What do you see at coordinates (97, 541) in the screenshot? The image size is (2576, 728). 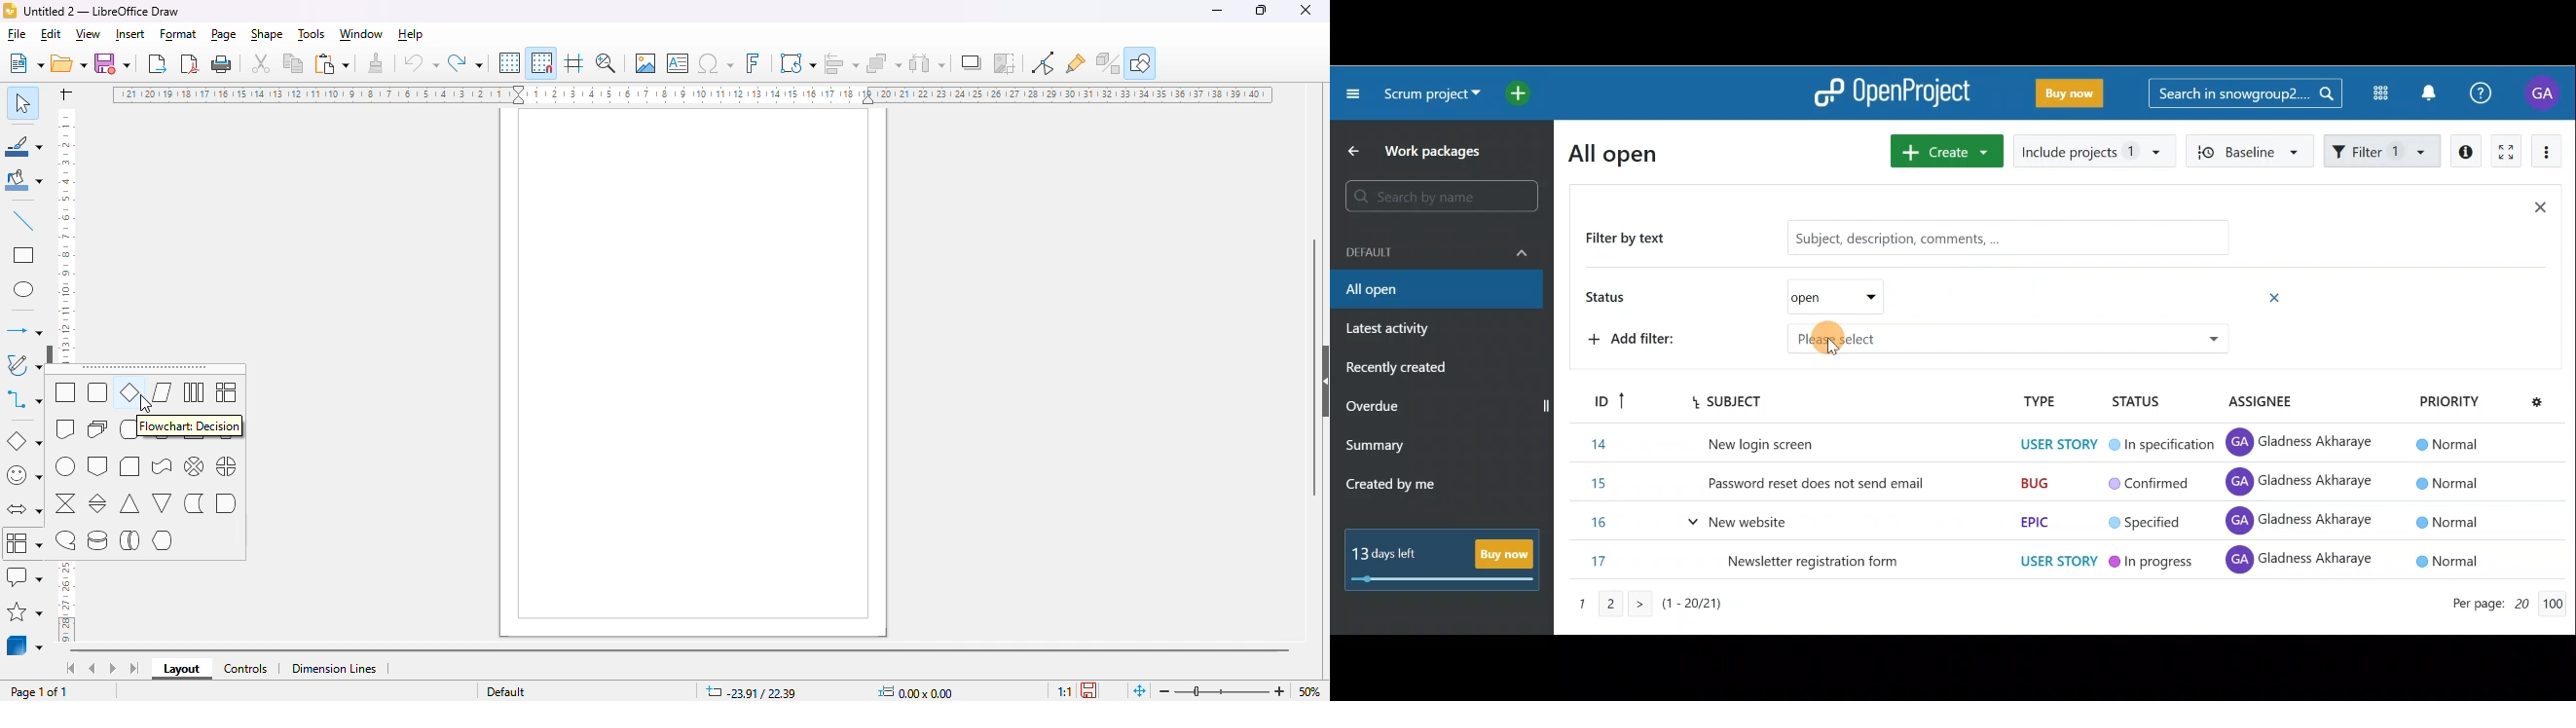 I see `flowchart: magnetic disc` at bounding box center [97, 541].